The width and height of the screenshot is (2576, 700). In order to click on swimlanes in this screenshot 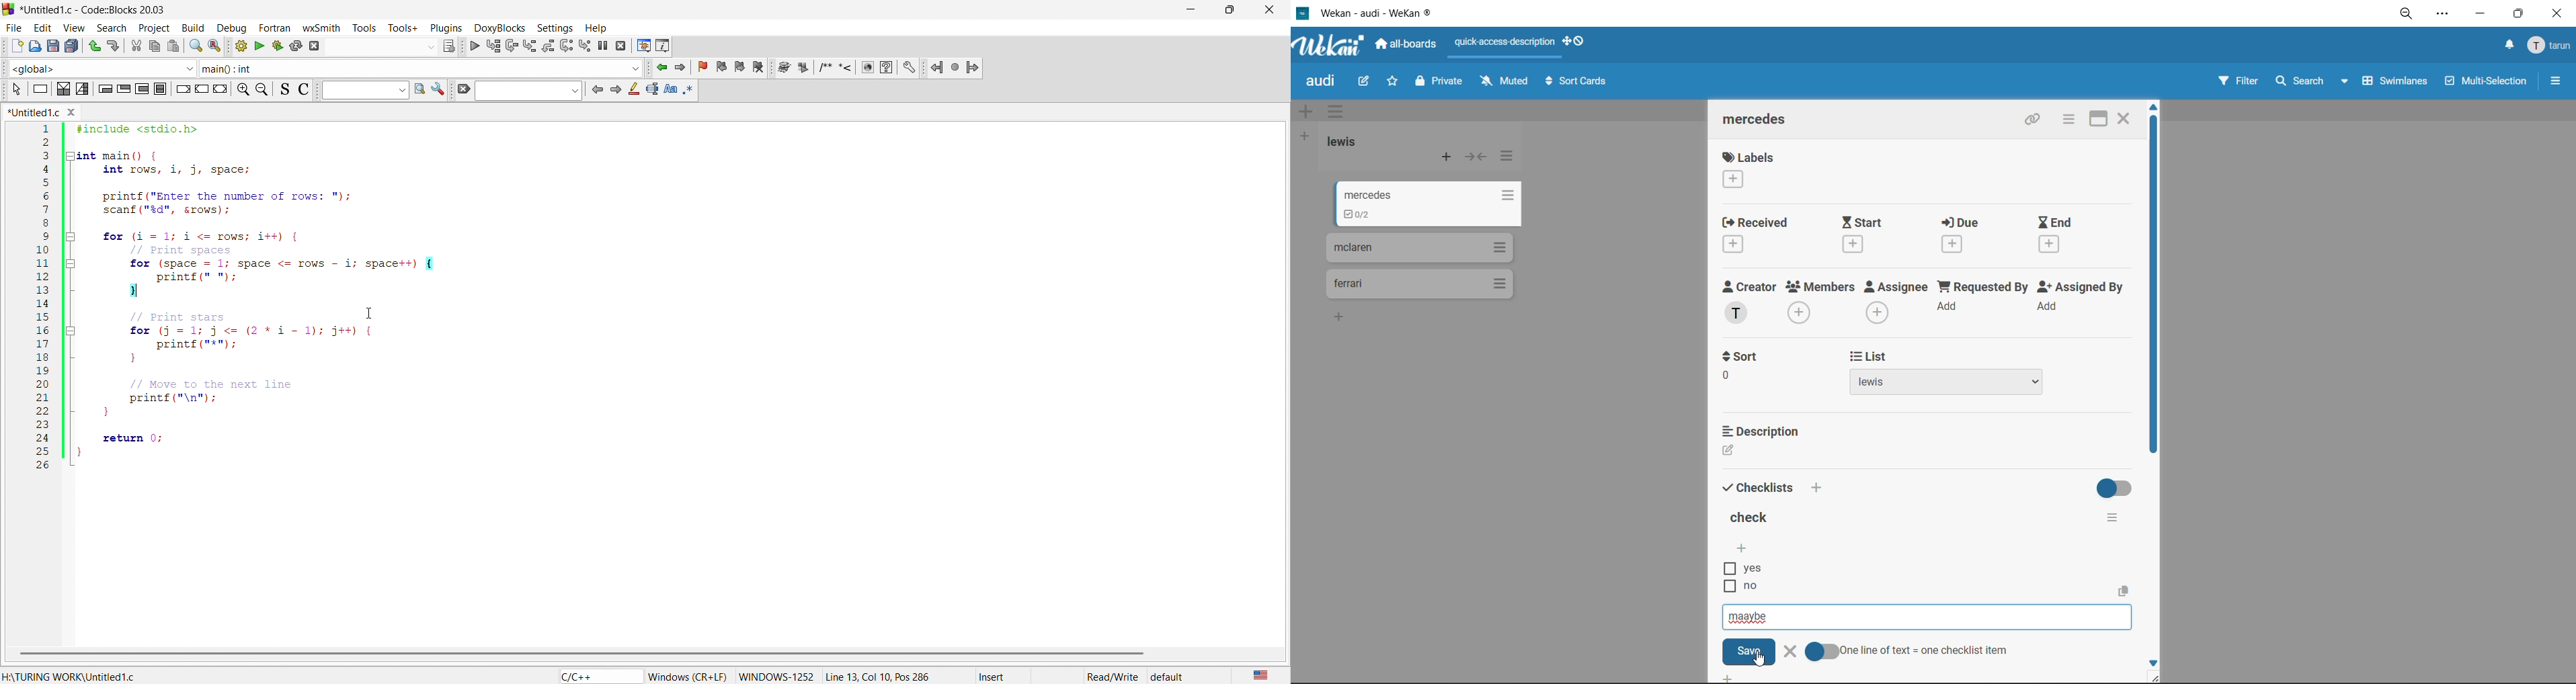, I will do `click(2398, 83)`.